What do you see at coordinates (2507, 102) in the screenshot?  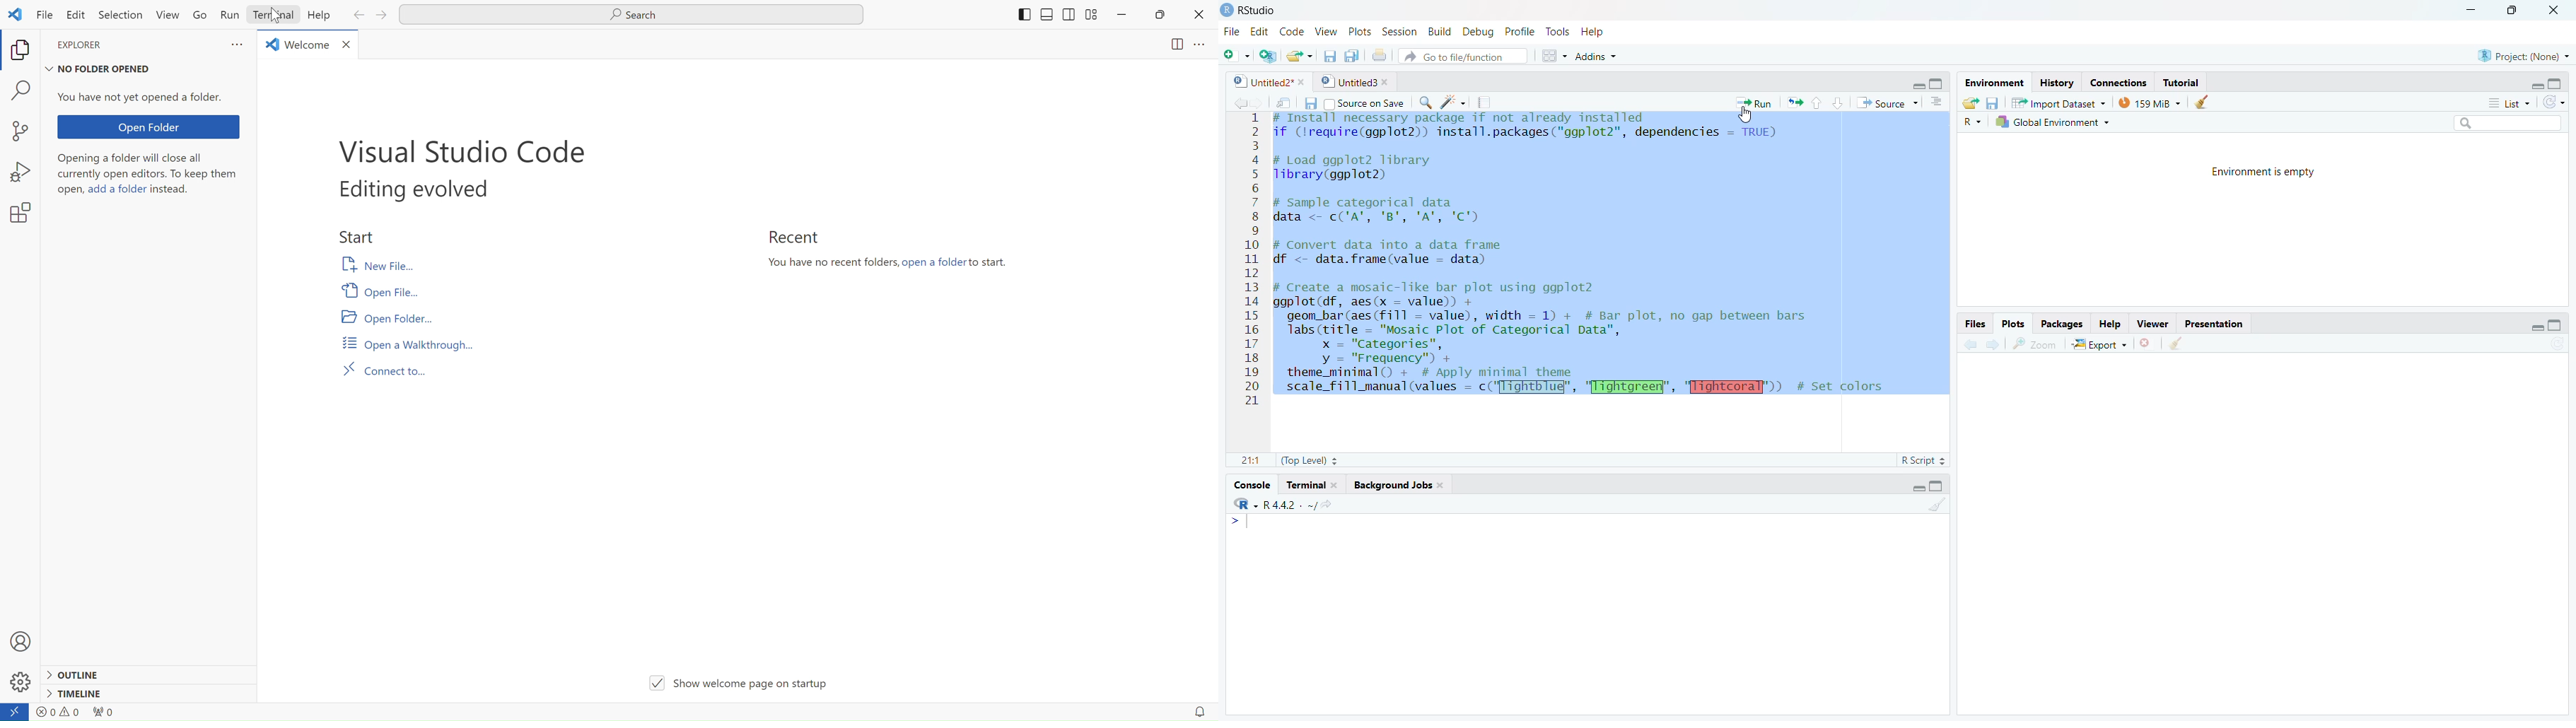 I see `List` at bounding box center [2507, 102].